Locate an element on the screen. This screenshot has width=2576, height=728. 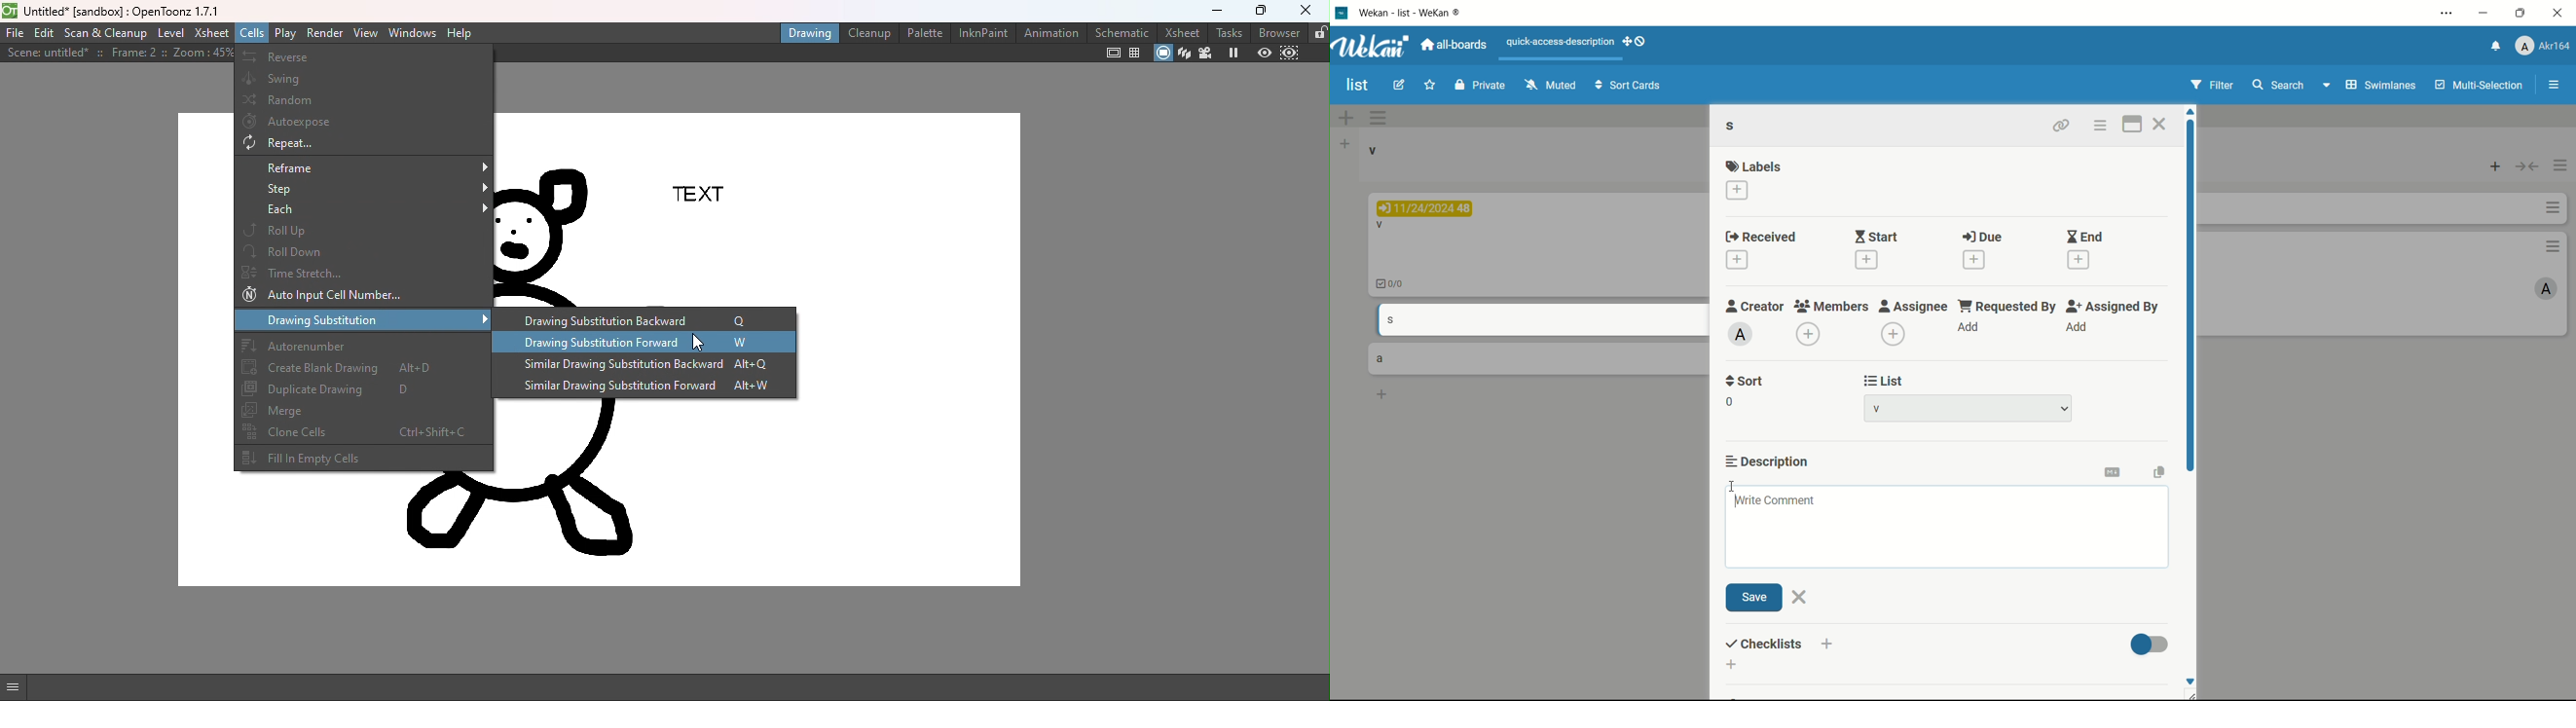
add received date is located at coordinates (1737, 259).